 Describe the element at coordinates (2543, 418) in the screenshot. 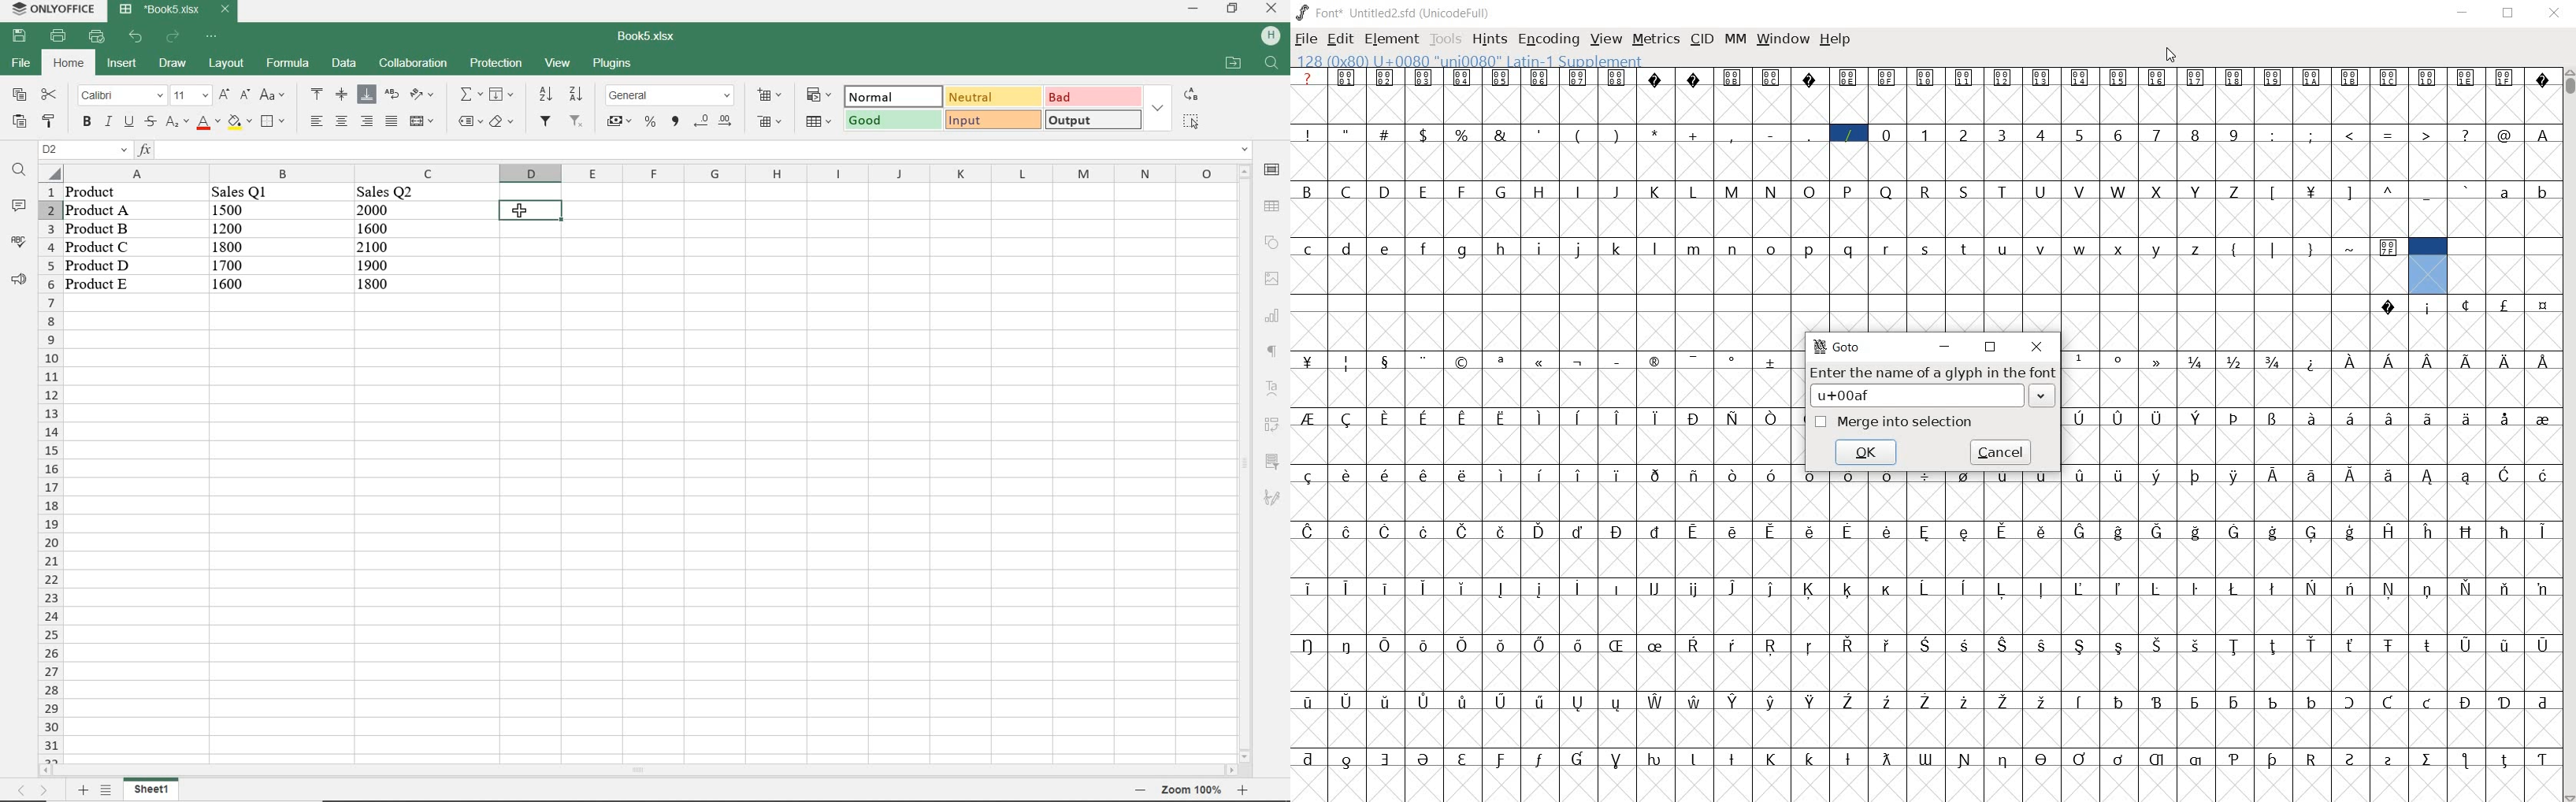

I see `Symbol` at that location.